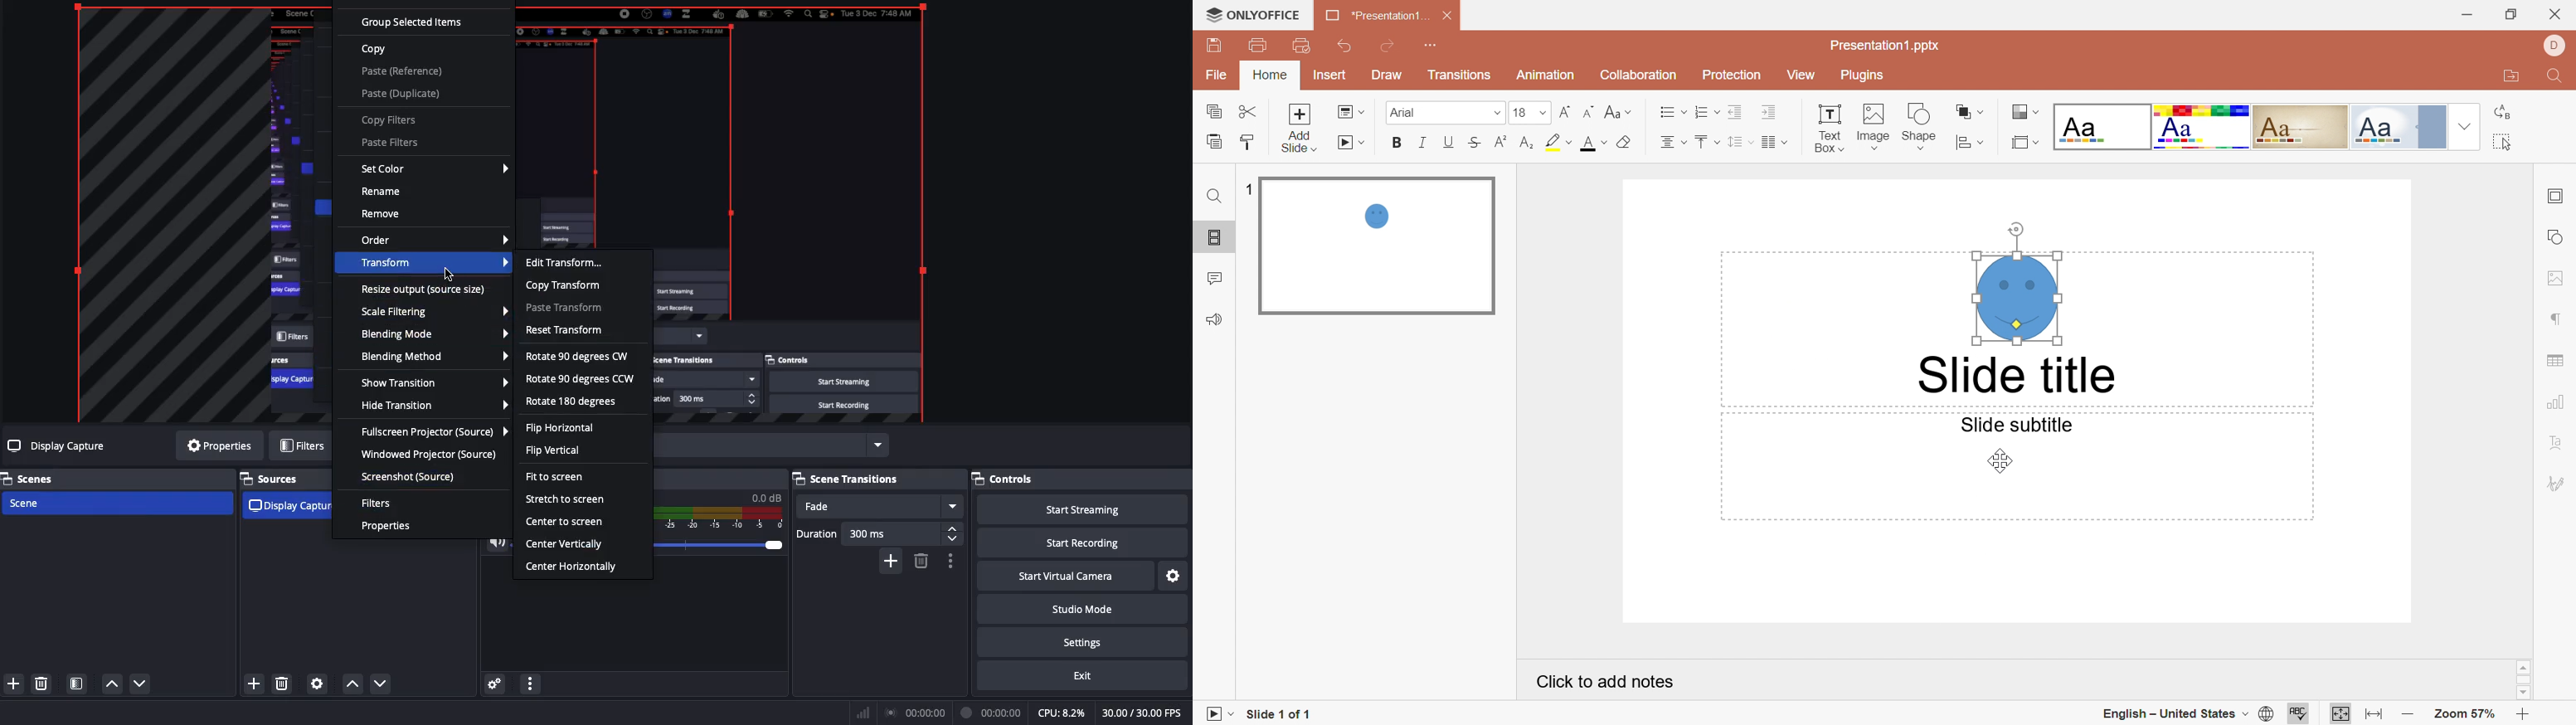 The image size is (2576, 728). Describe the element at coordinates (55, 449) in the screenshot. I see `Display capture` at that location.